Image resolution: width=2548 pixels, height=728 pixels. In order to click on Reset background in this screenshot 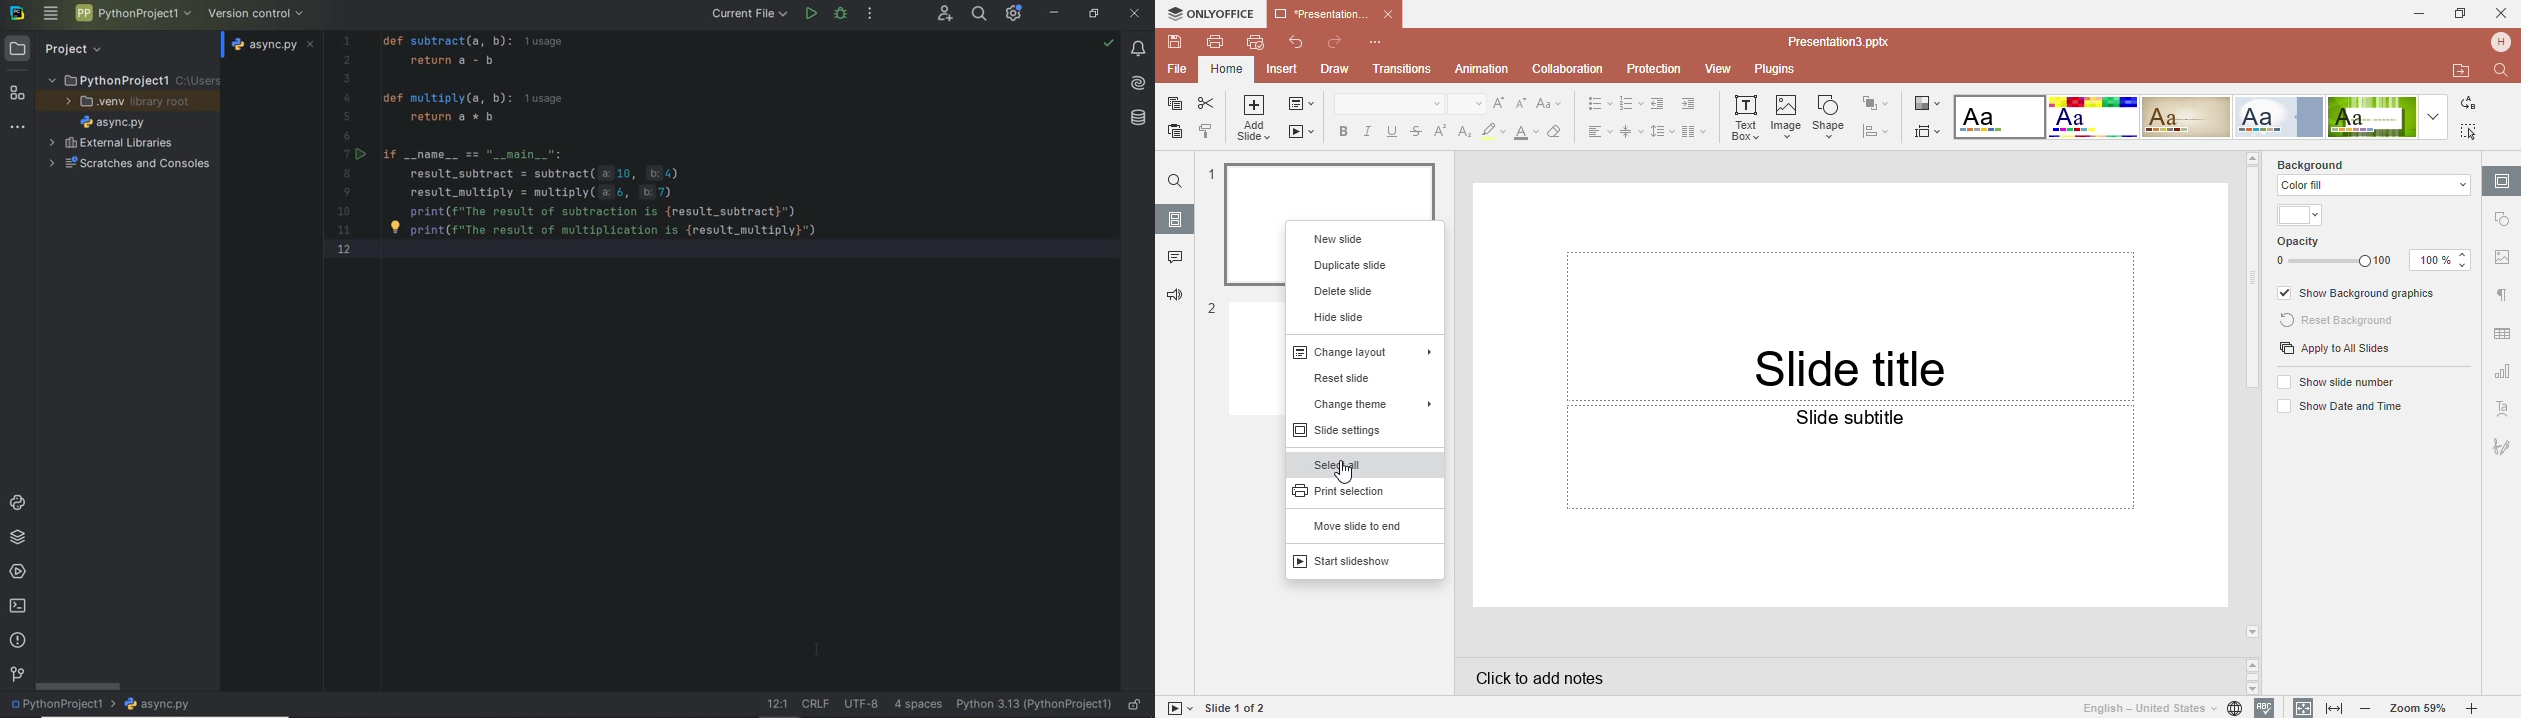, I will do `click(2340, 321)`.